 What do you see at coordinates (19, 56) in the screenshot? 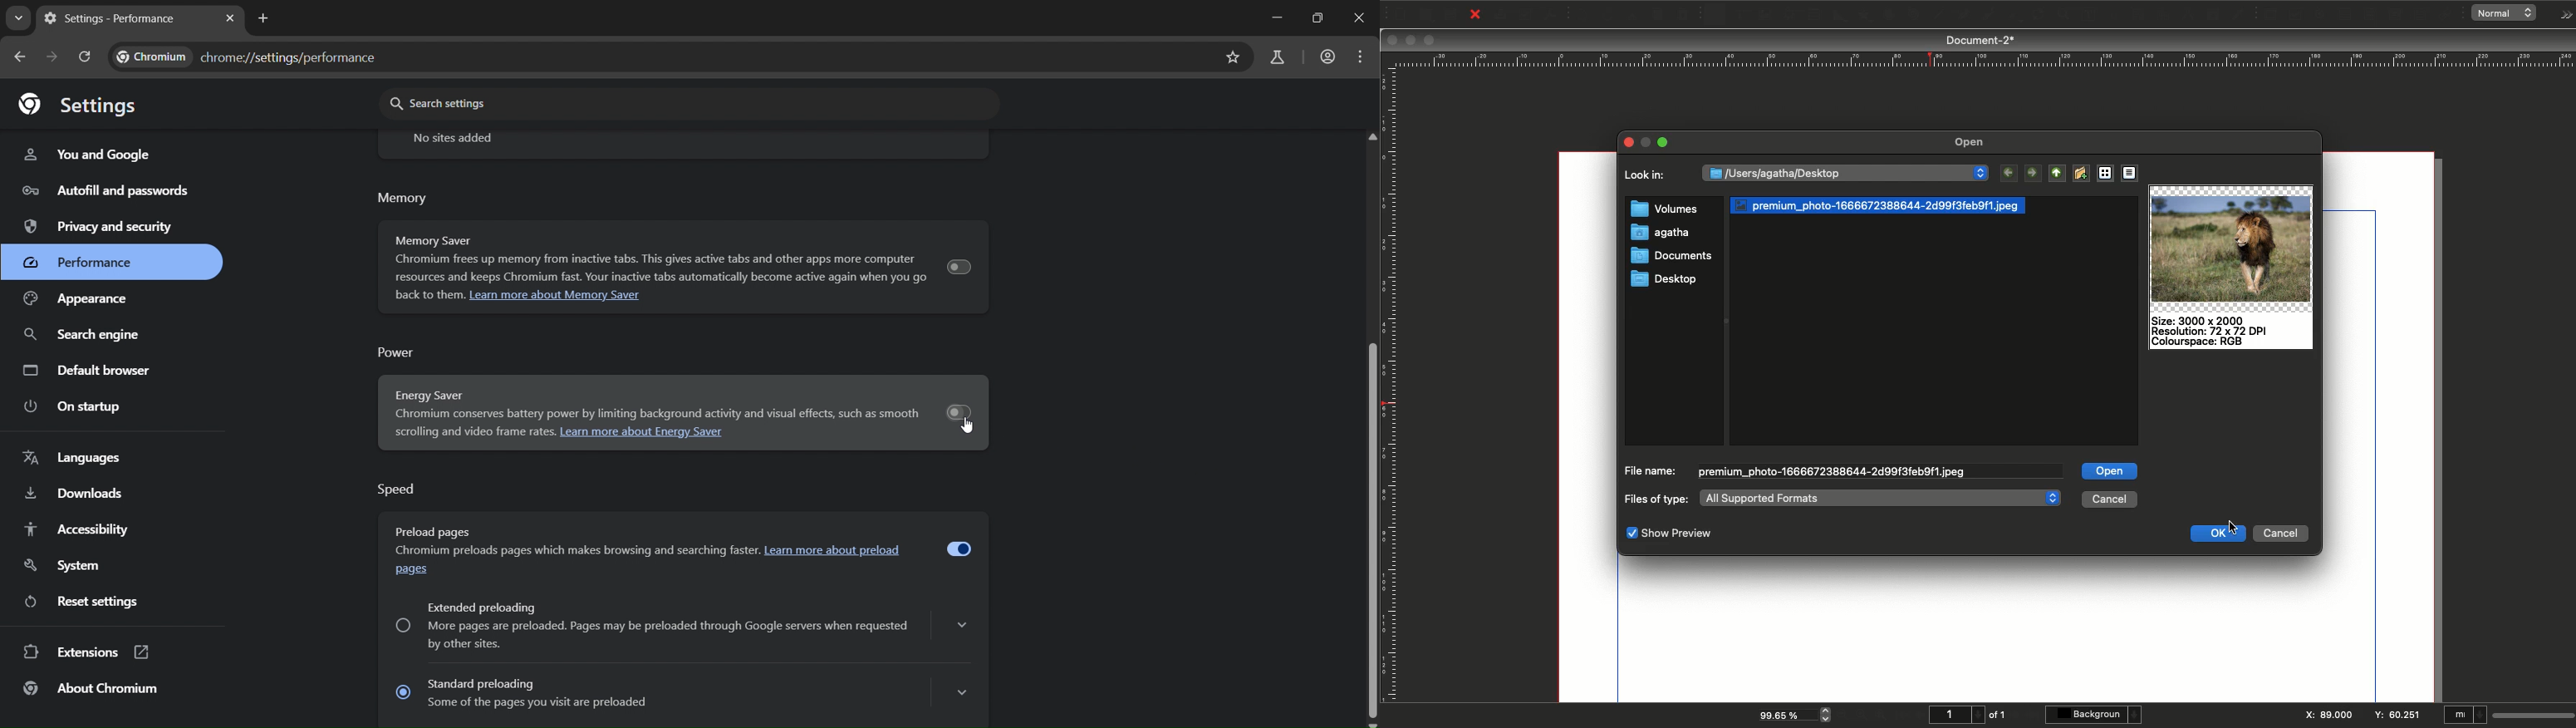
I see `go back onne page` at bounding box center [19, 56].